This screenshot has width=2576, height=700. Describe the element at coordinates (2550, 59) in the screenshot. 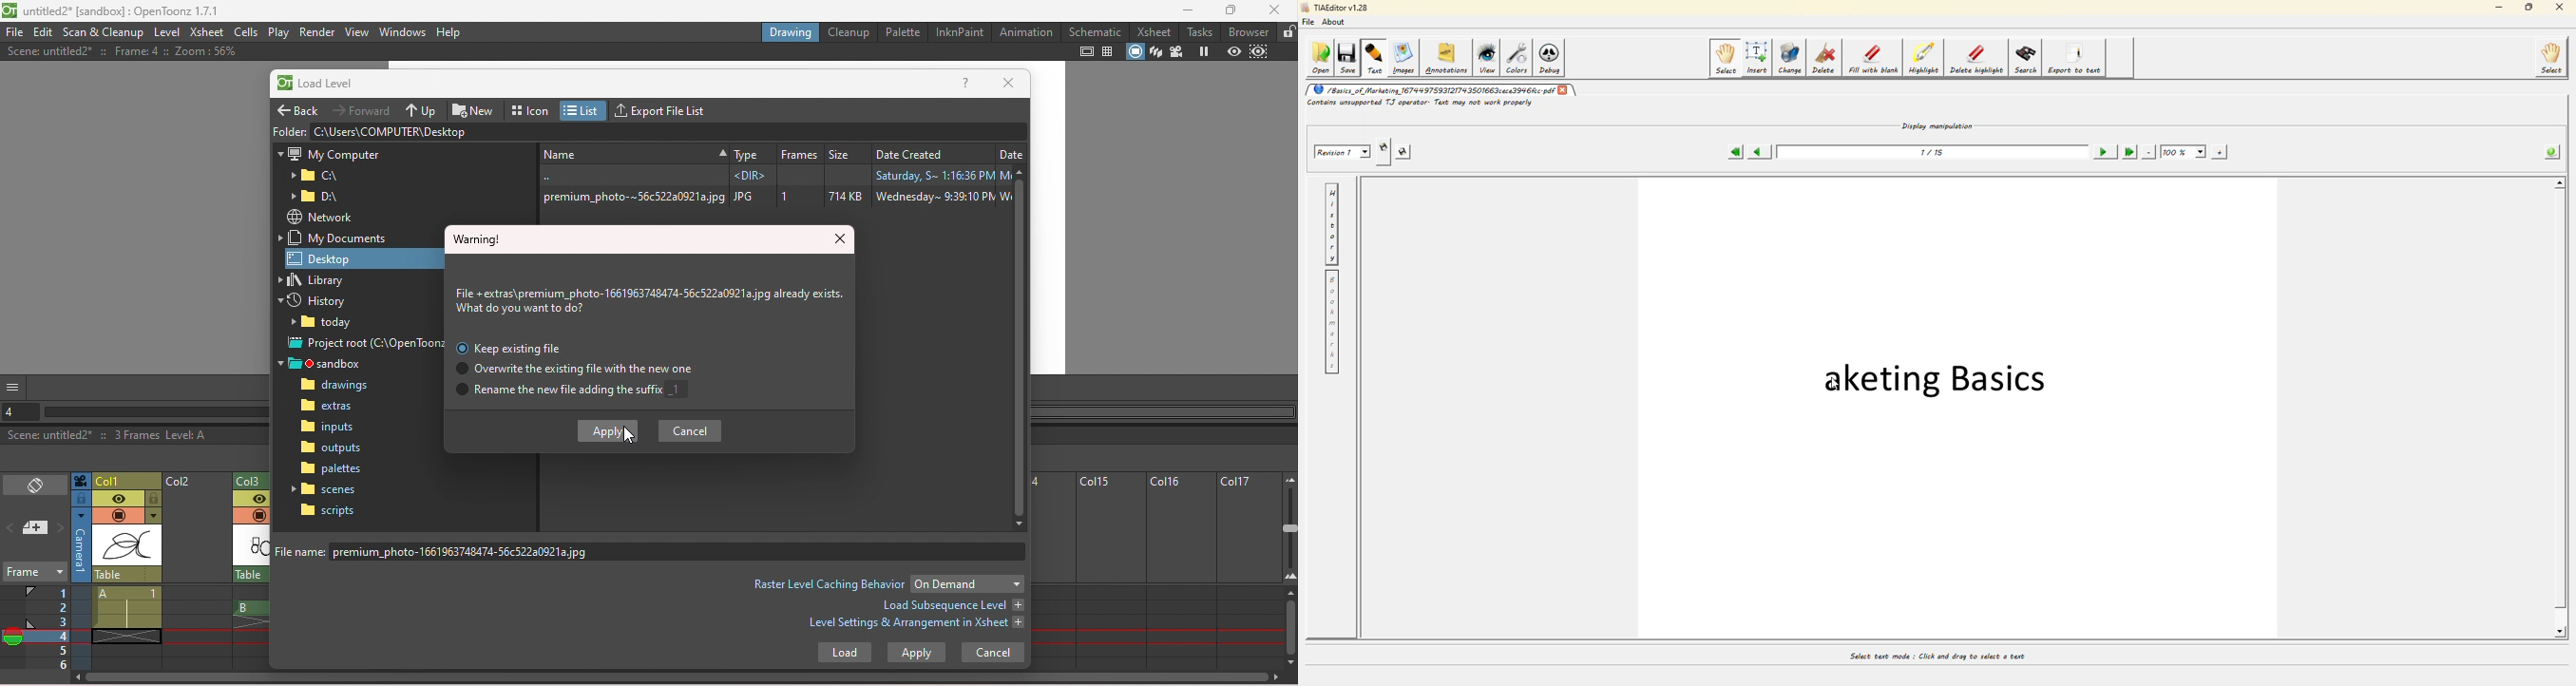

I see `select` at that location.